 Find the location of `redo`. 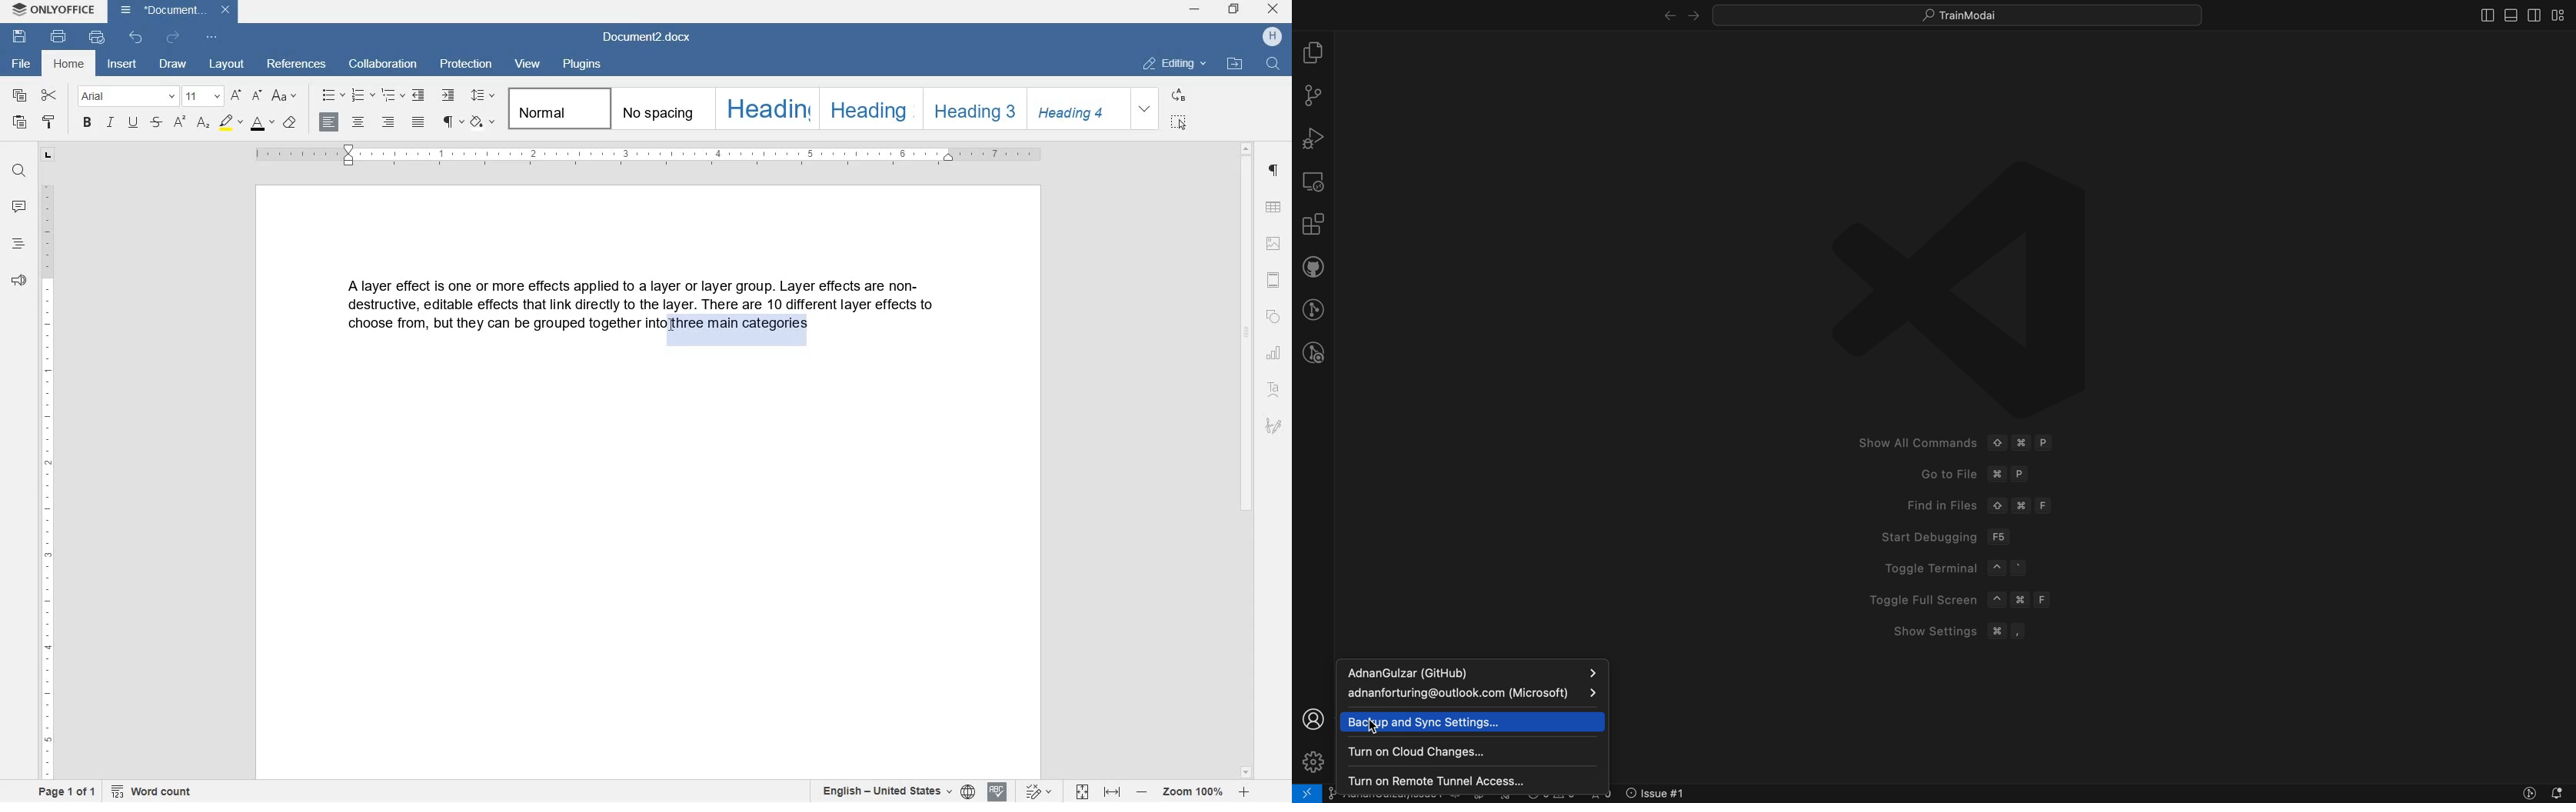

redo is located at coordinates (172, 38).